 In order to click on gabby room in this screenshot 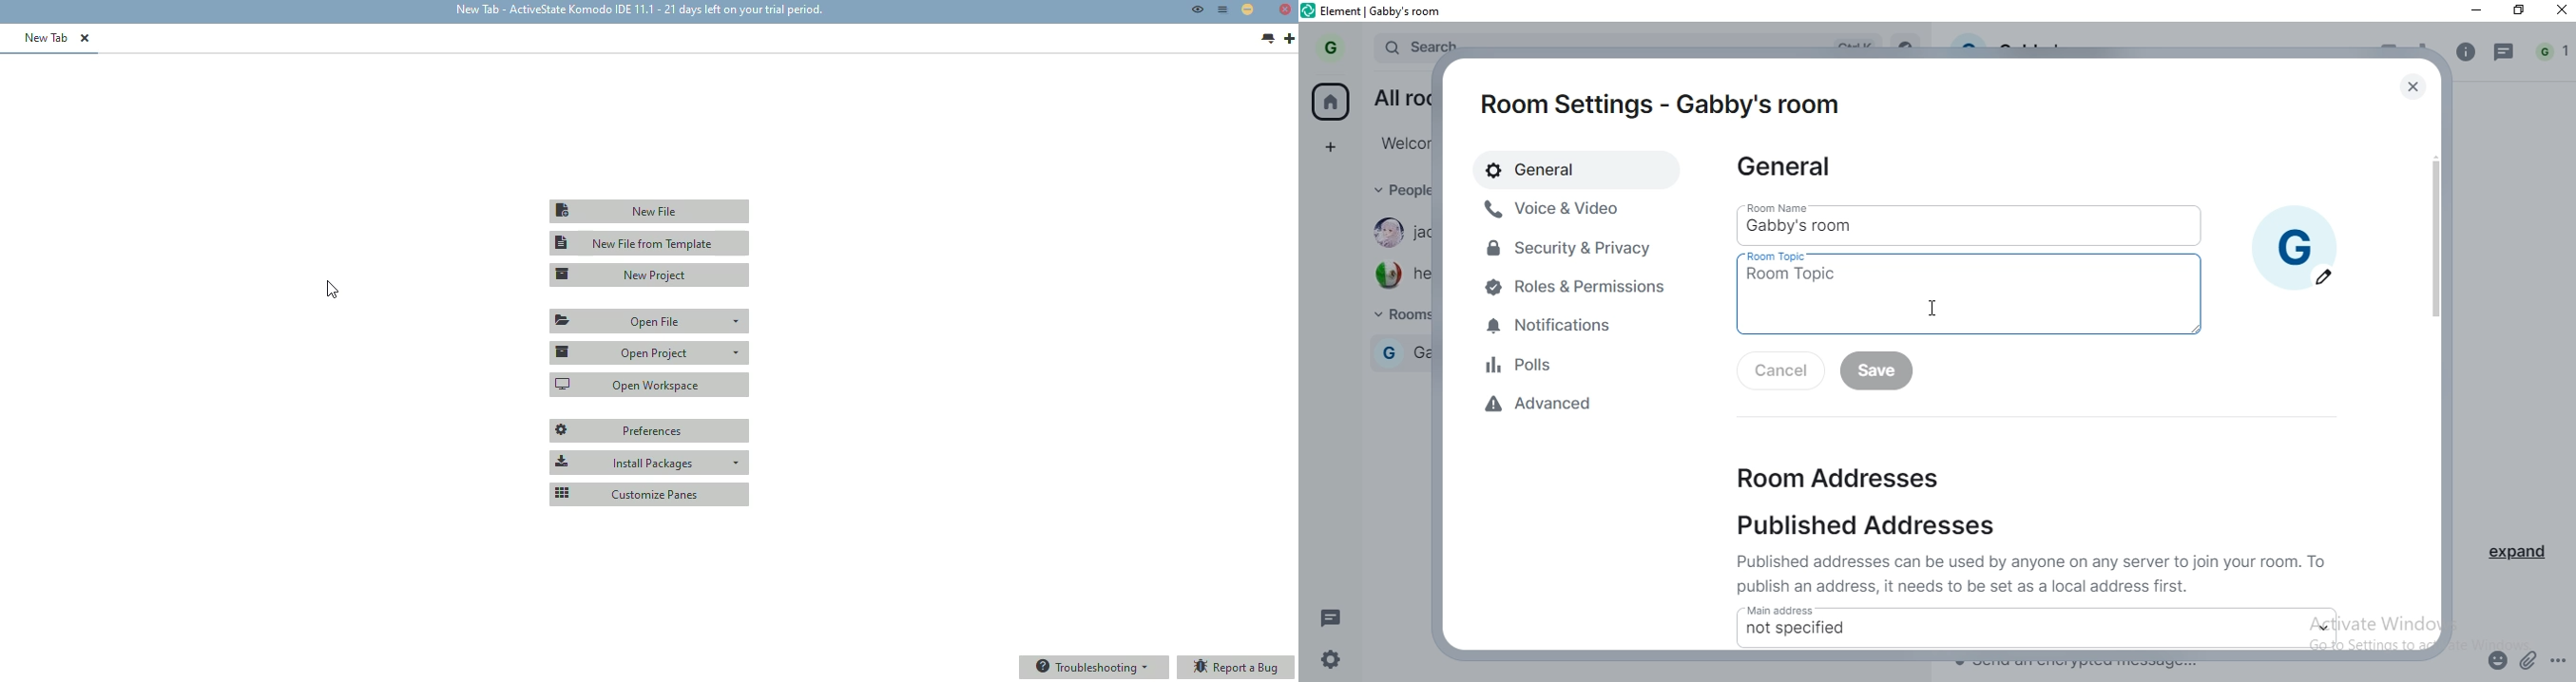, I will do `click(1404, 350)`.